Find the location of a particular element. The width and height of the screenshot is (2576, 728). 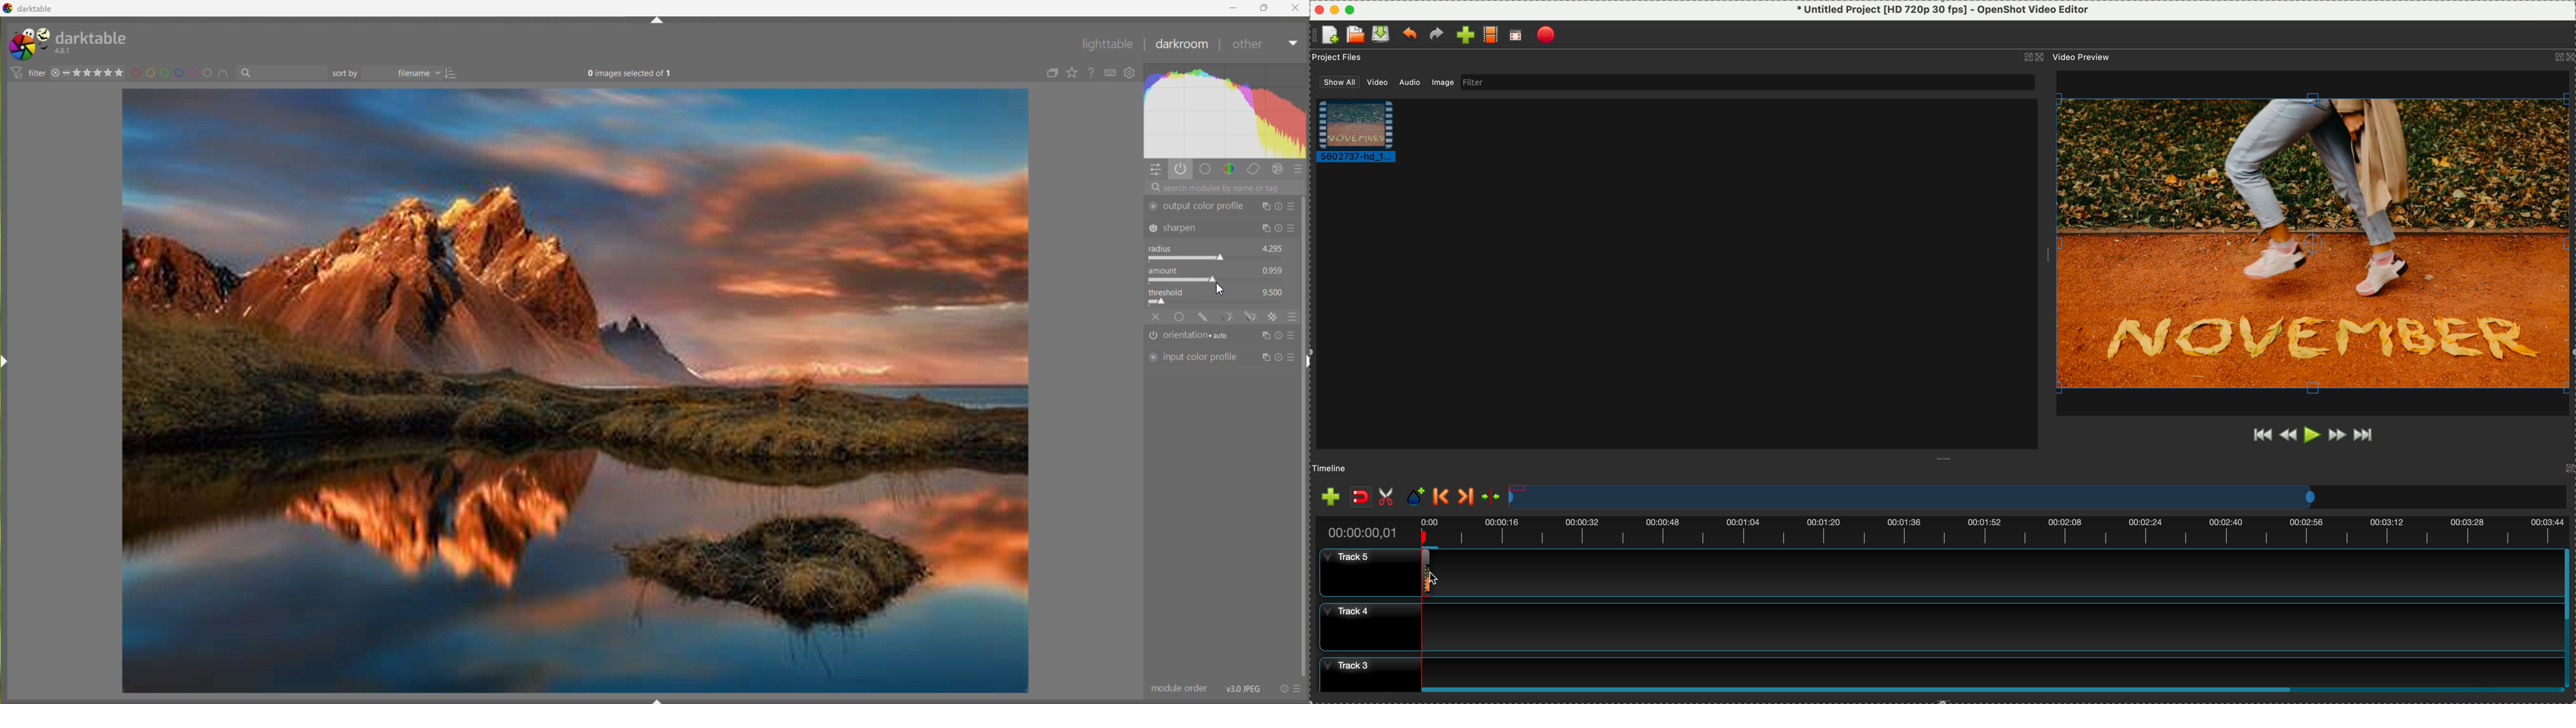

Color map is located at coordinates (1227, 111).